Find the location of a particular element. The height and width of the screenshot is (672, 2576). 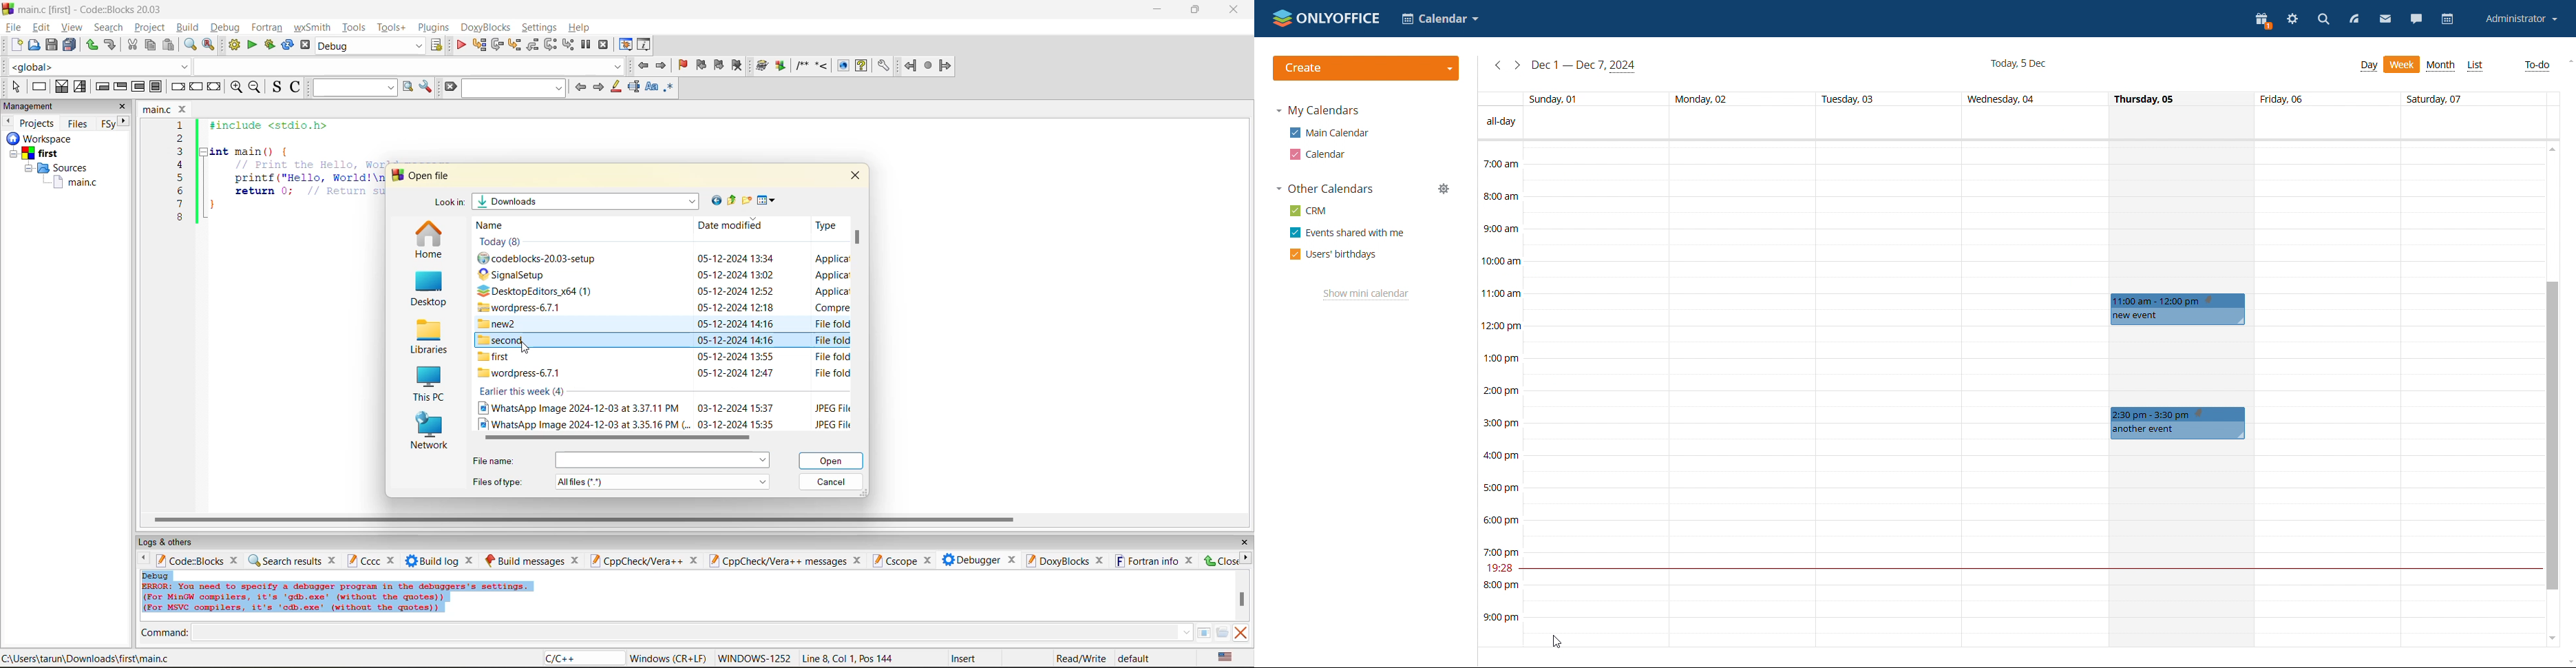

desktop is located at coordinates (427, 290).